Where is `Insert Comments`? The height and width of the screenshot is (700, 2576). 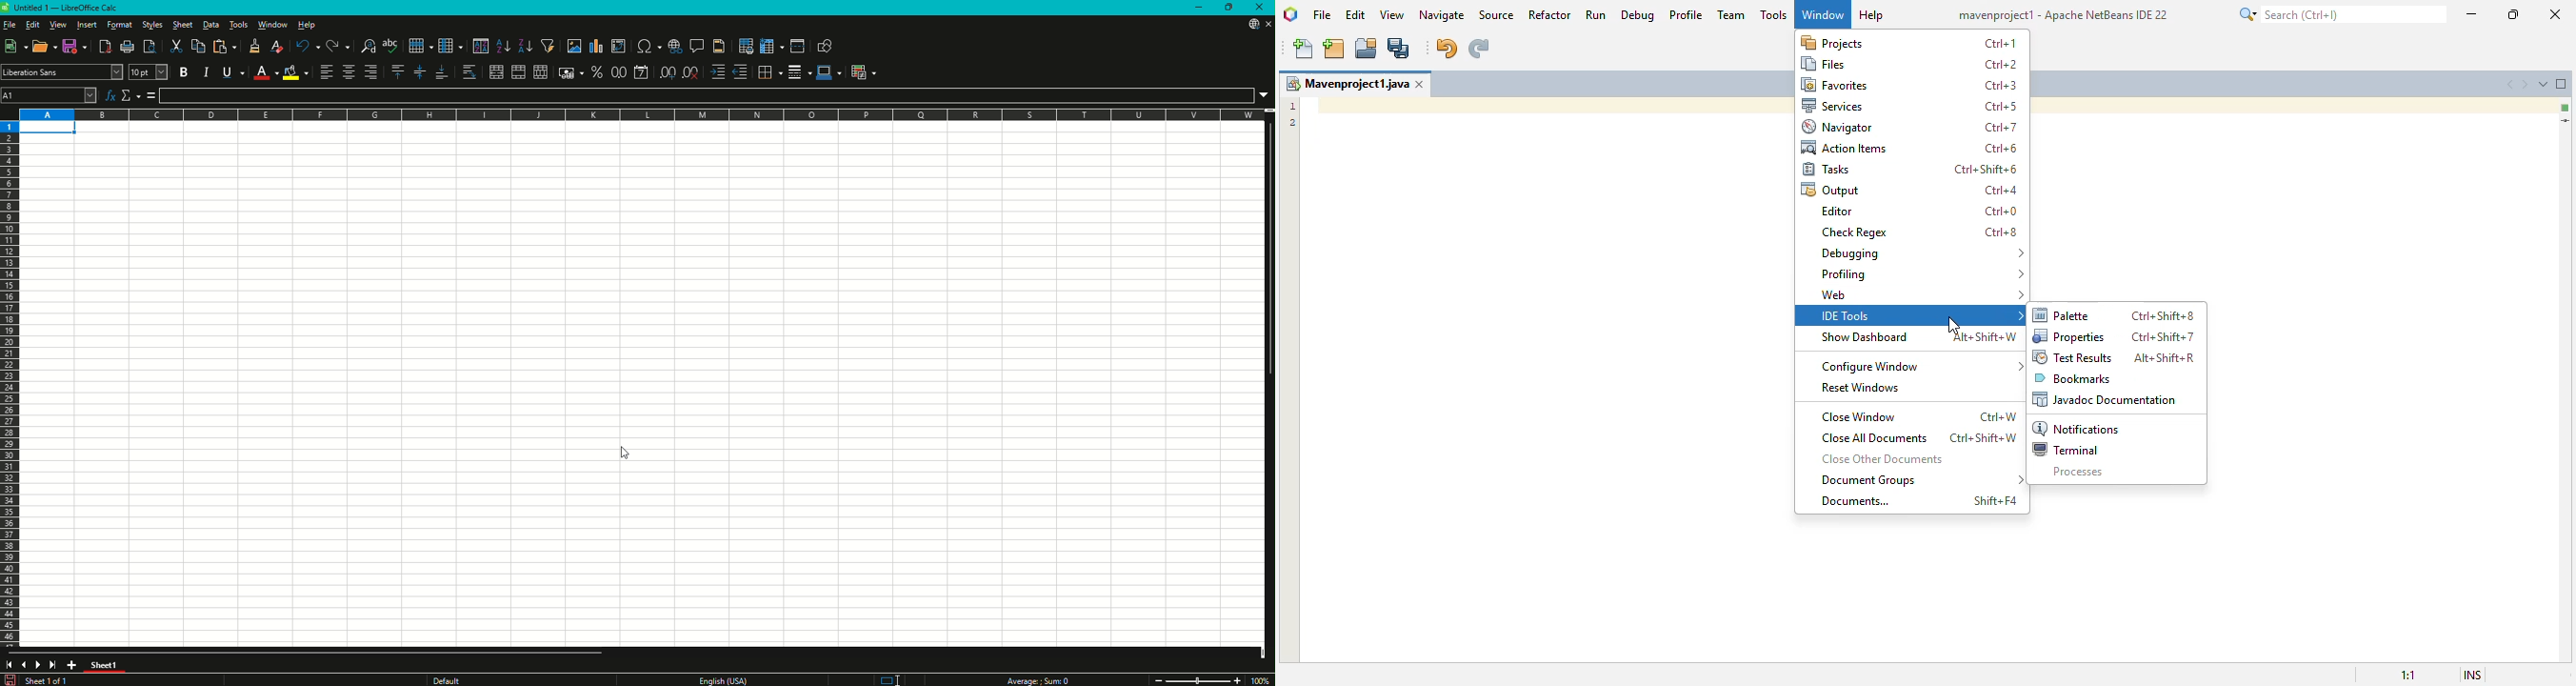
Insert Comments is located at coordinates (697, 46).